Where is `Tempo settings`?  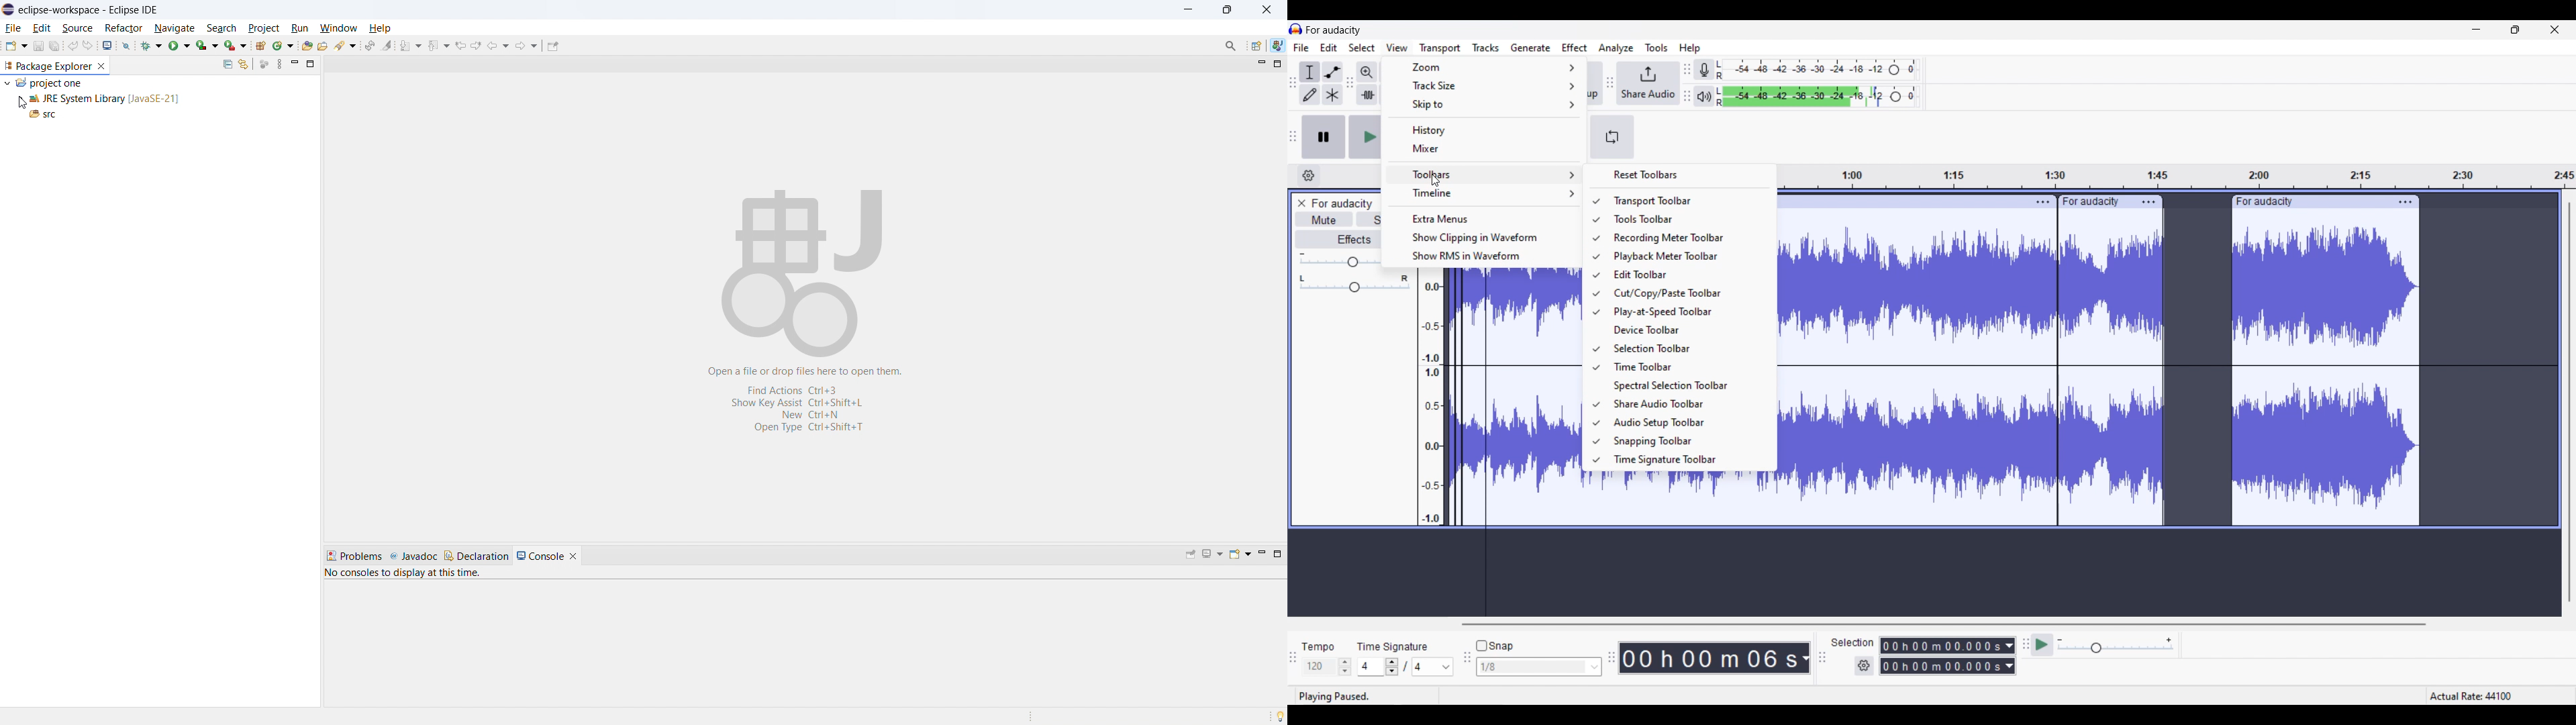 Tempo settings is located at coordinates (1327, 667).